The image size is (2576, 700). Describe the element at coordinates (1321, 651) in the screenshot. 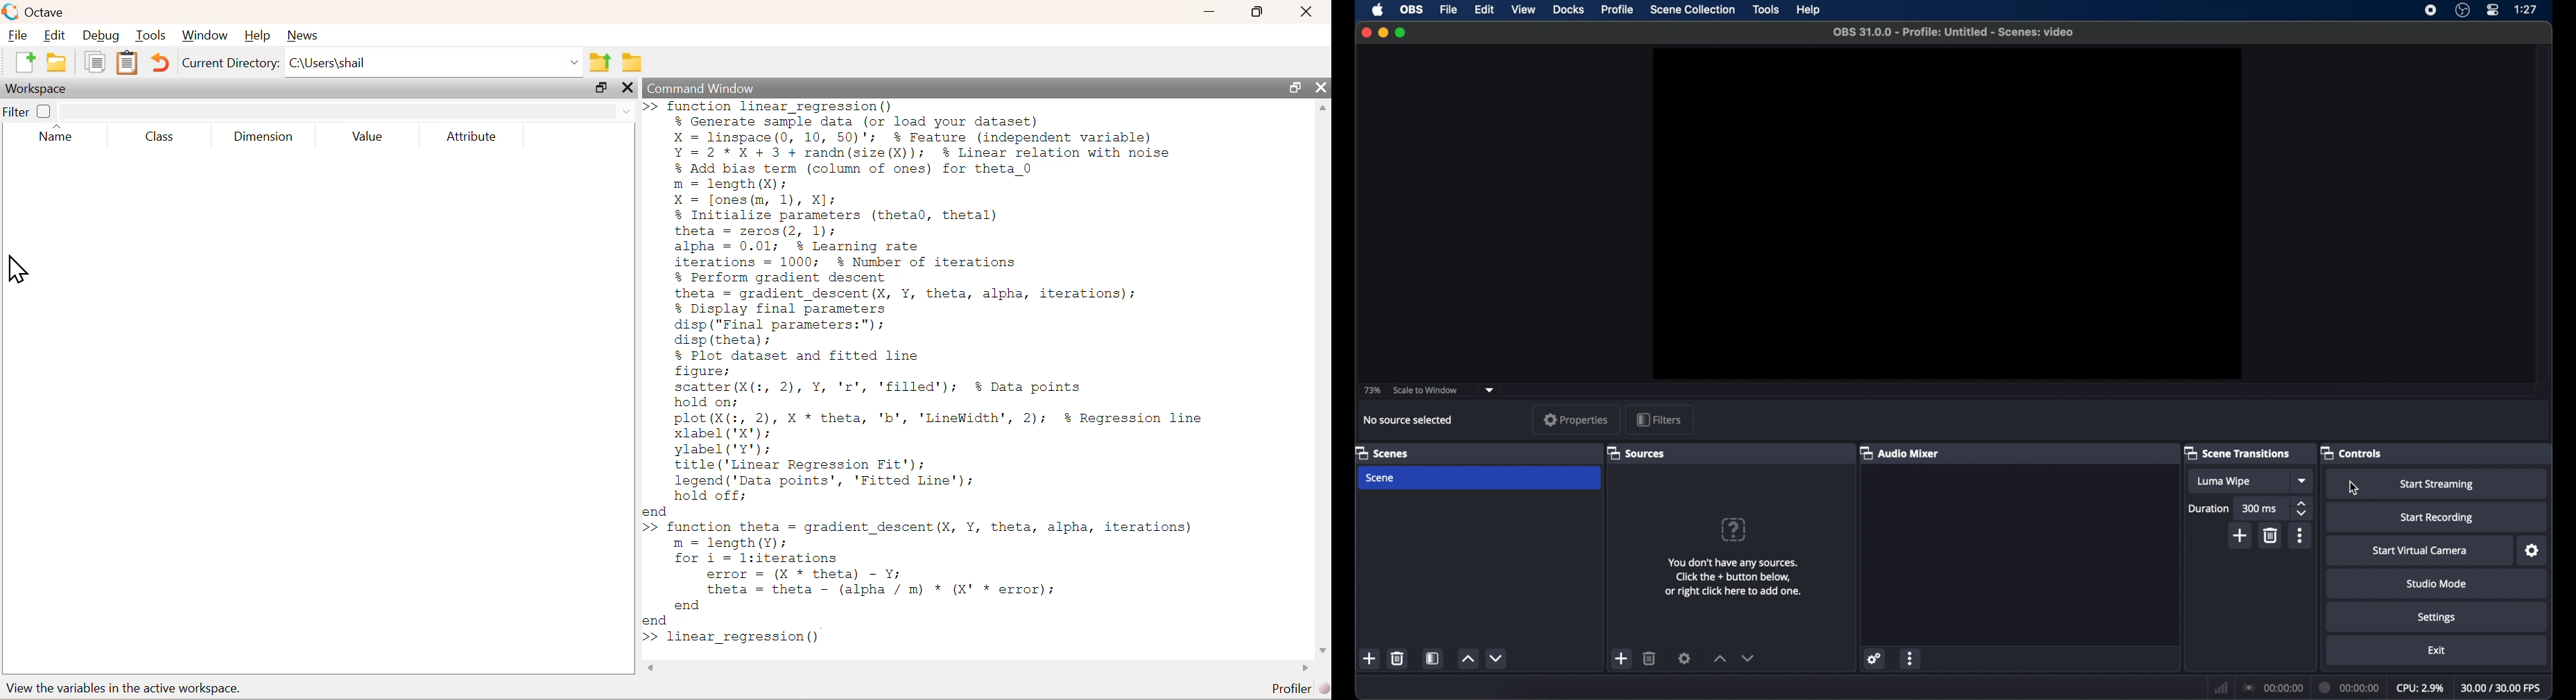

I see `scroll down` at that location.